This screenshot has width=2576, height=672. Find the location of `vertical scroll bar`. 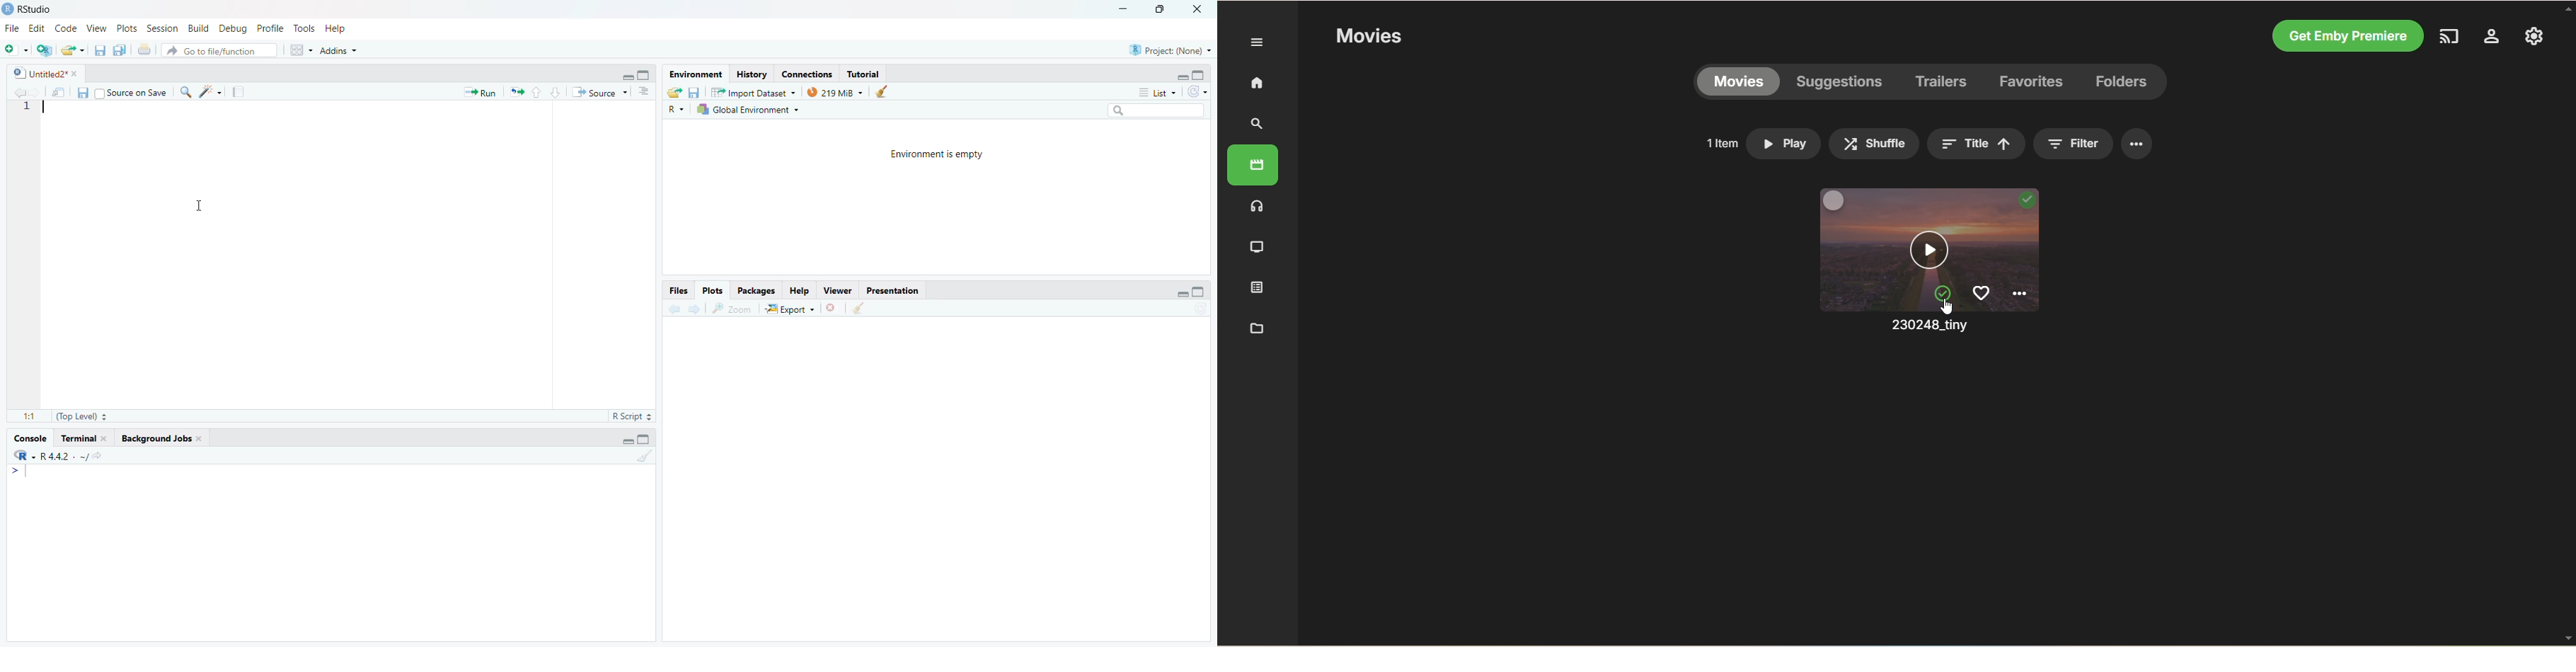

vertical scroll bar is located at coordinates (2568, 321).